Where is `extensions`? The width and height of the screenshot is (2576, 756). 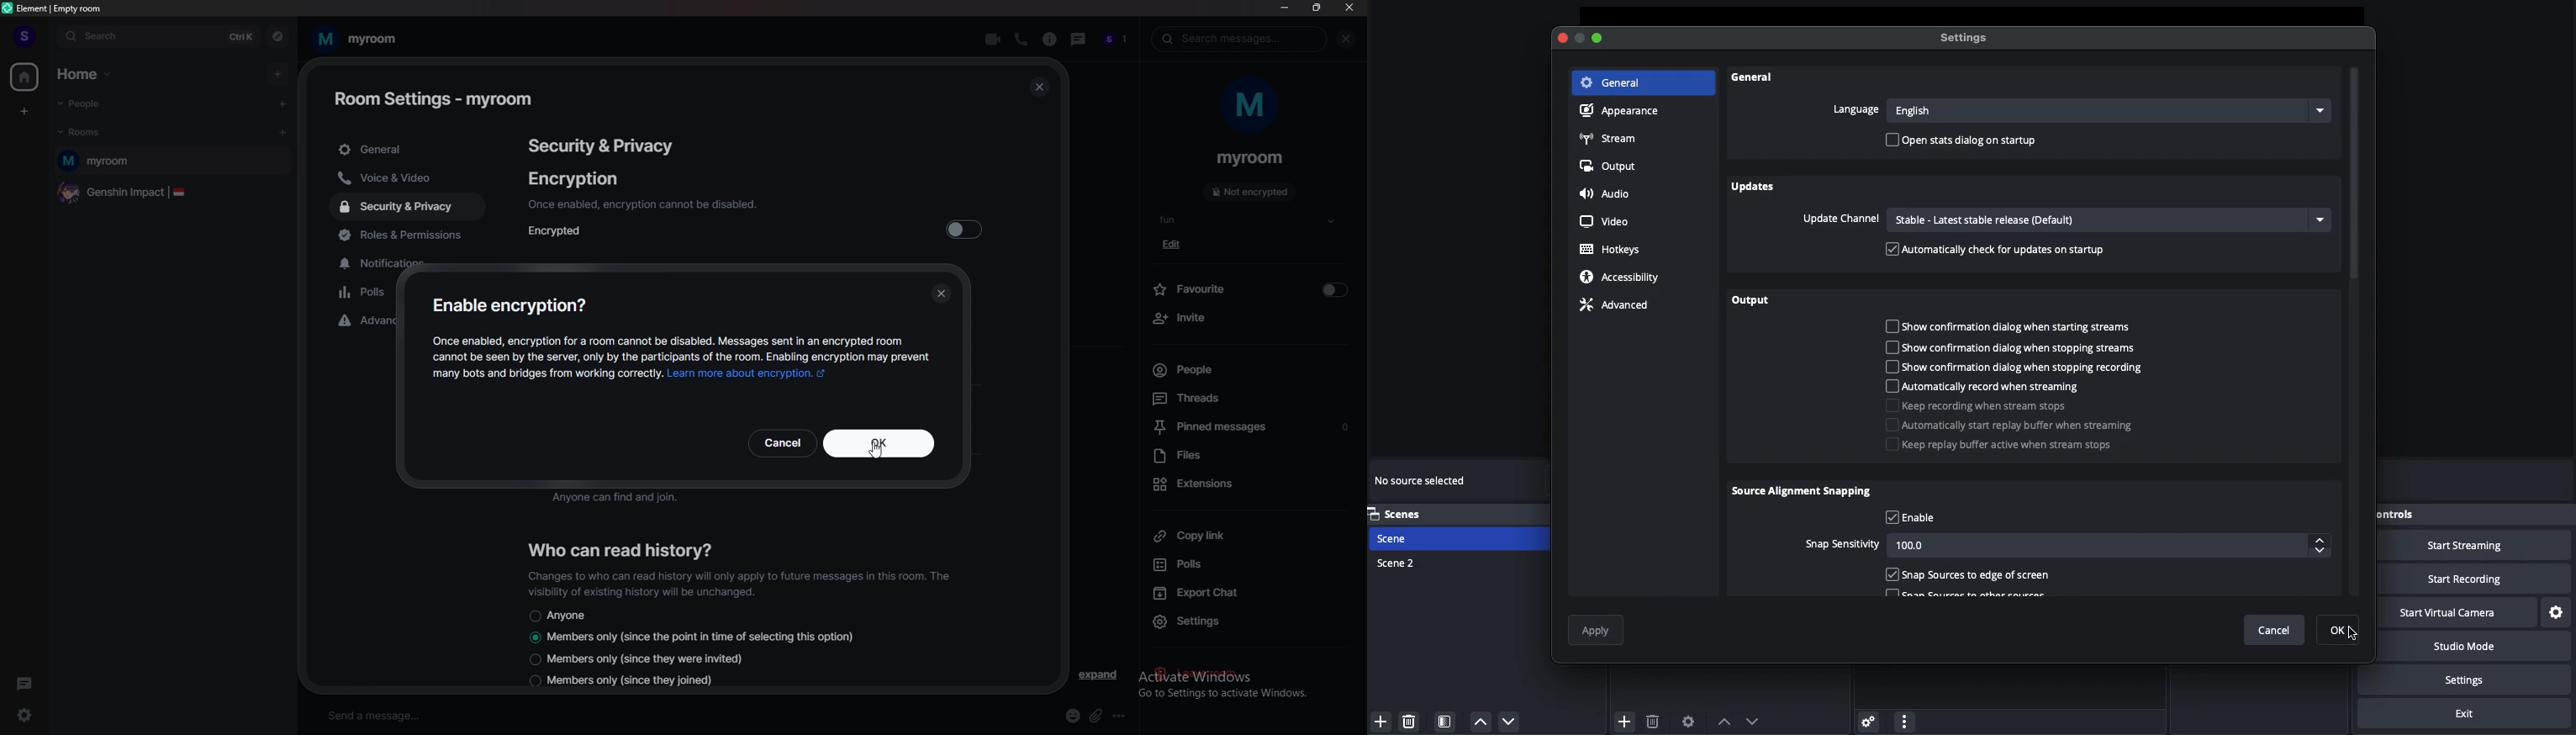 extensions is located at coordinates (1249, 486).